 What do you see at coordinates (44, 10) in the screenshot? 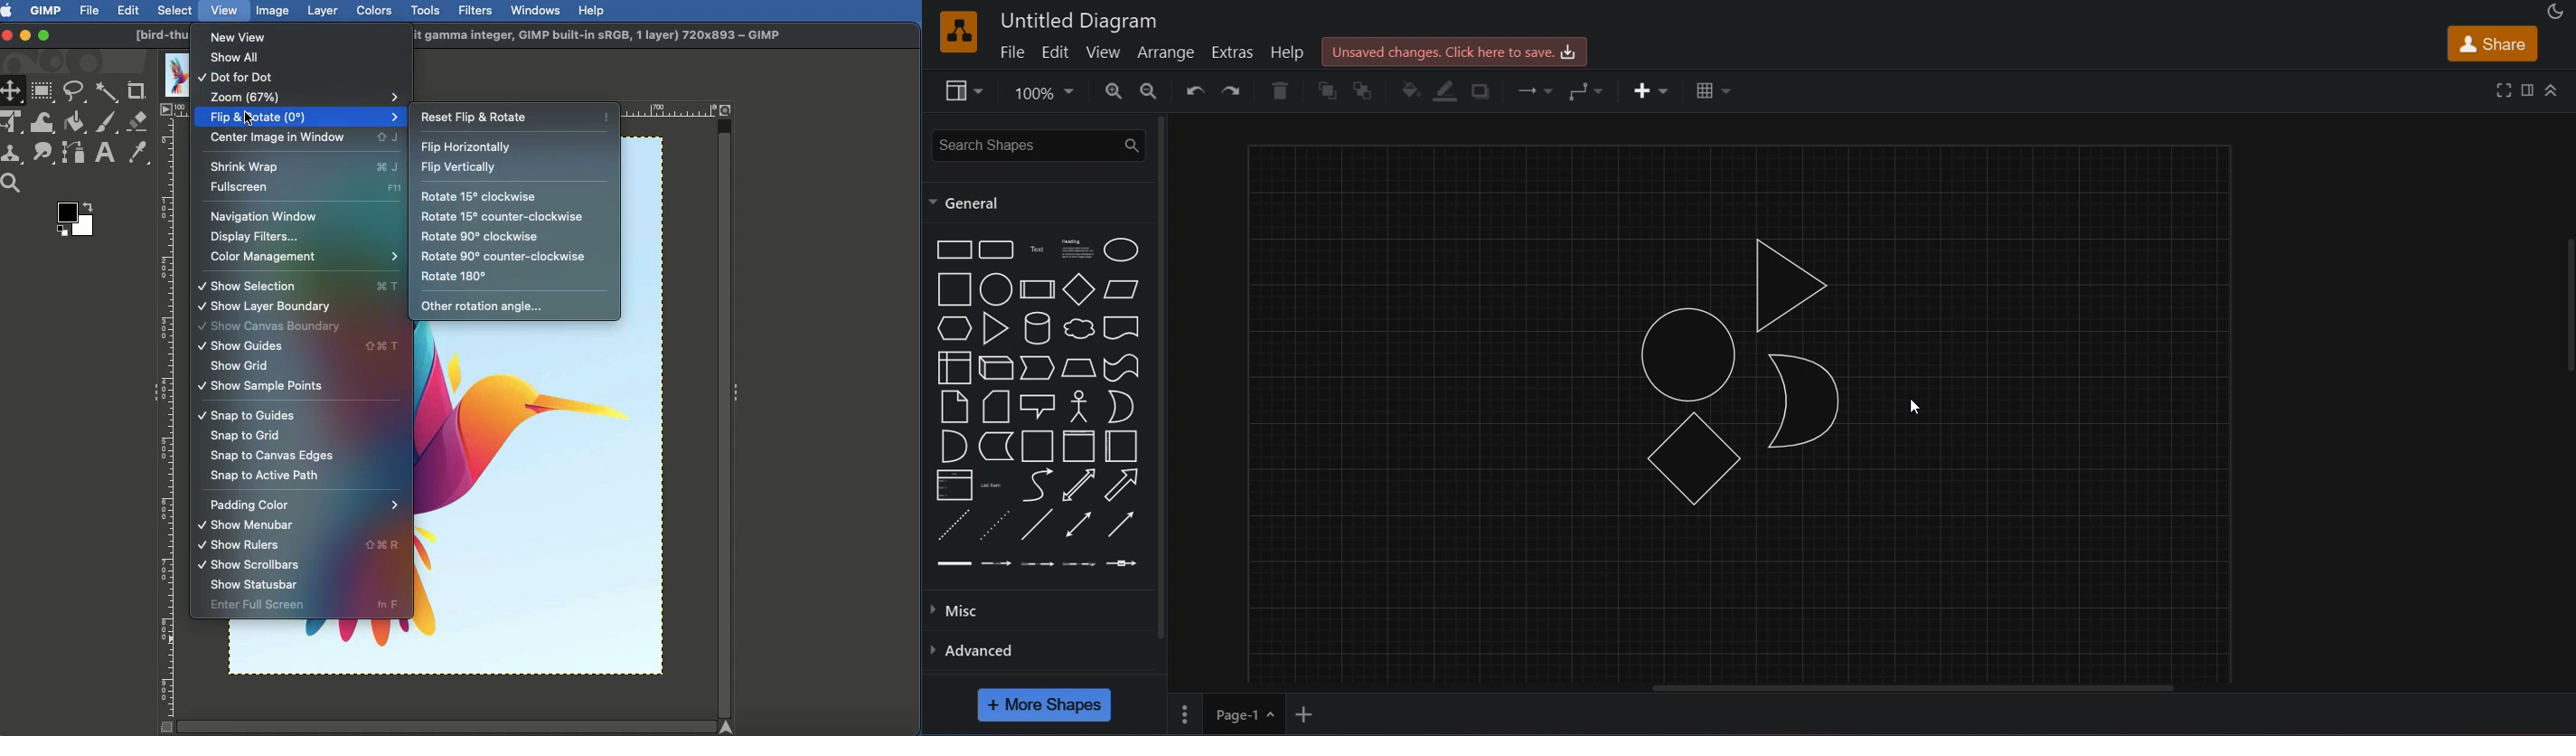
I see `GIMP` at bounding box center [44, 10].